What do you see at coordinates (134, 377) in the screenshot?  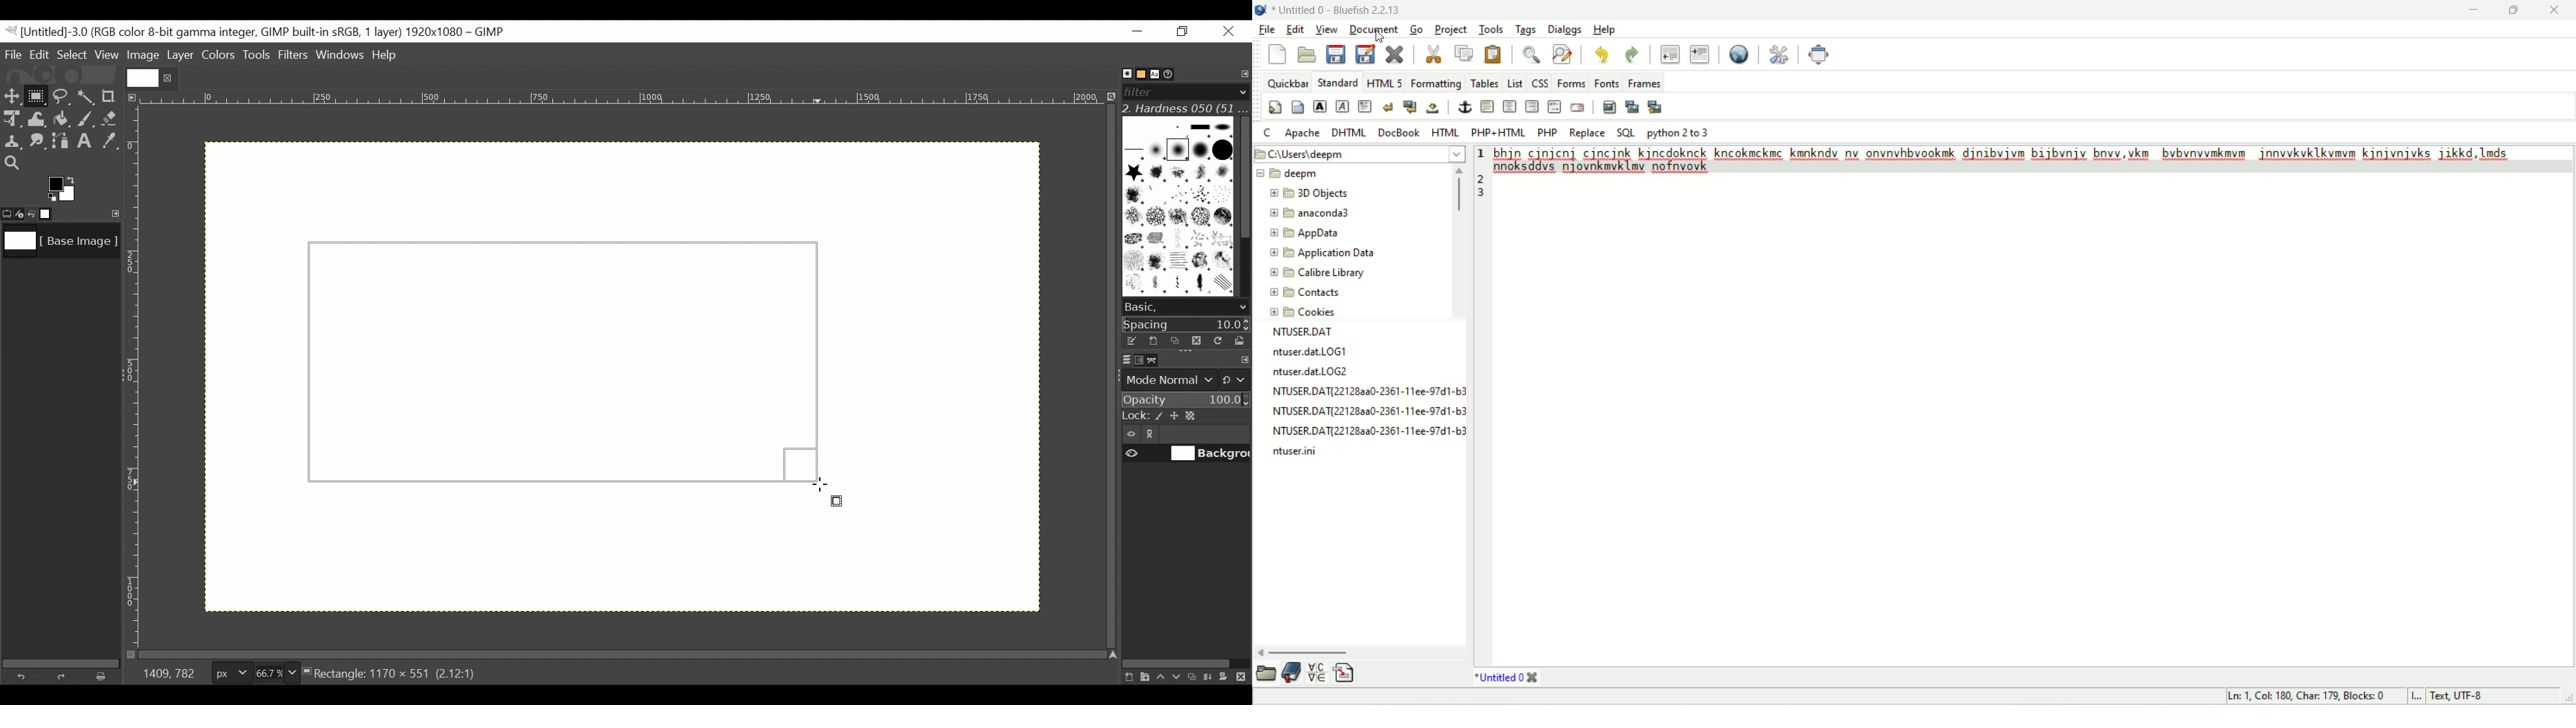 I see `Vertical Ruler` at bounding box center [134, 377].